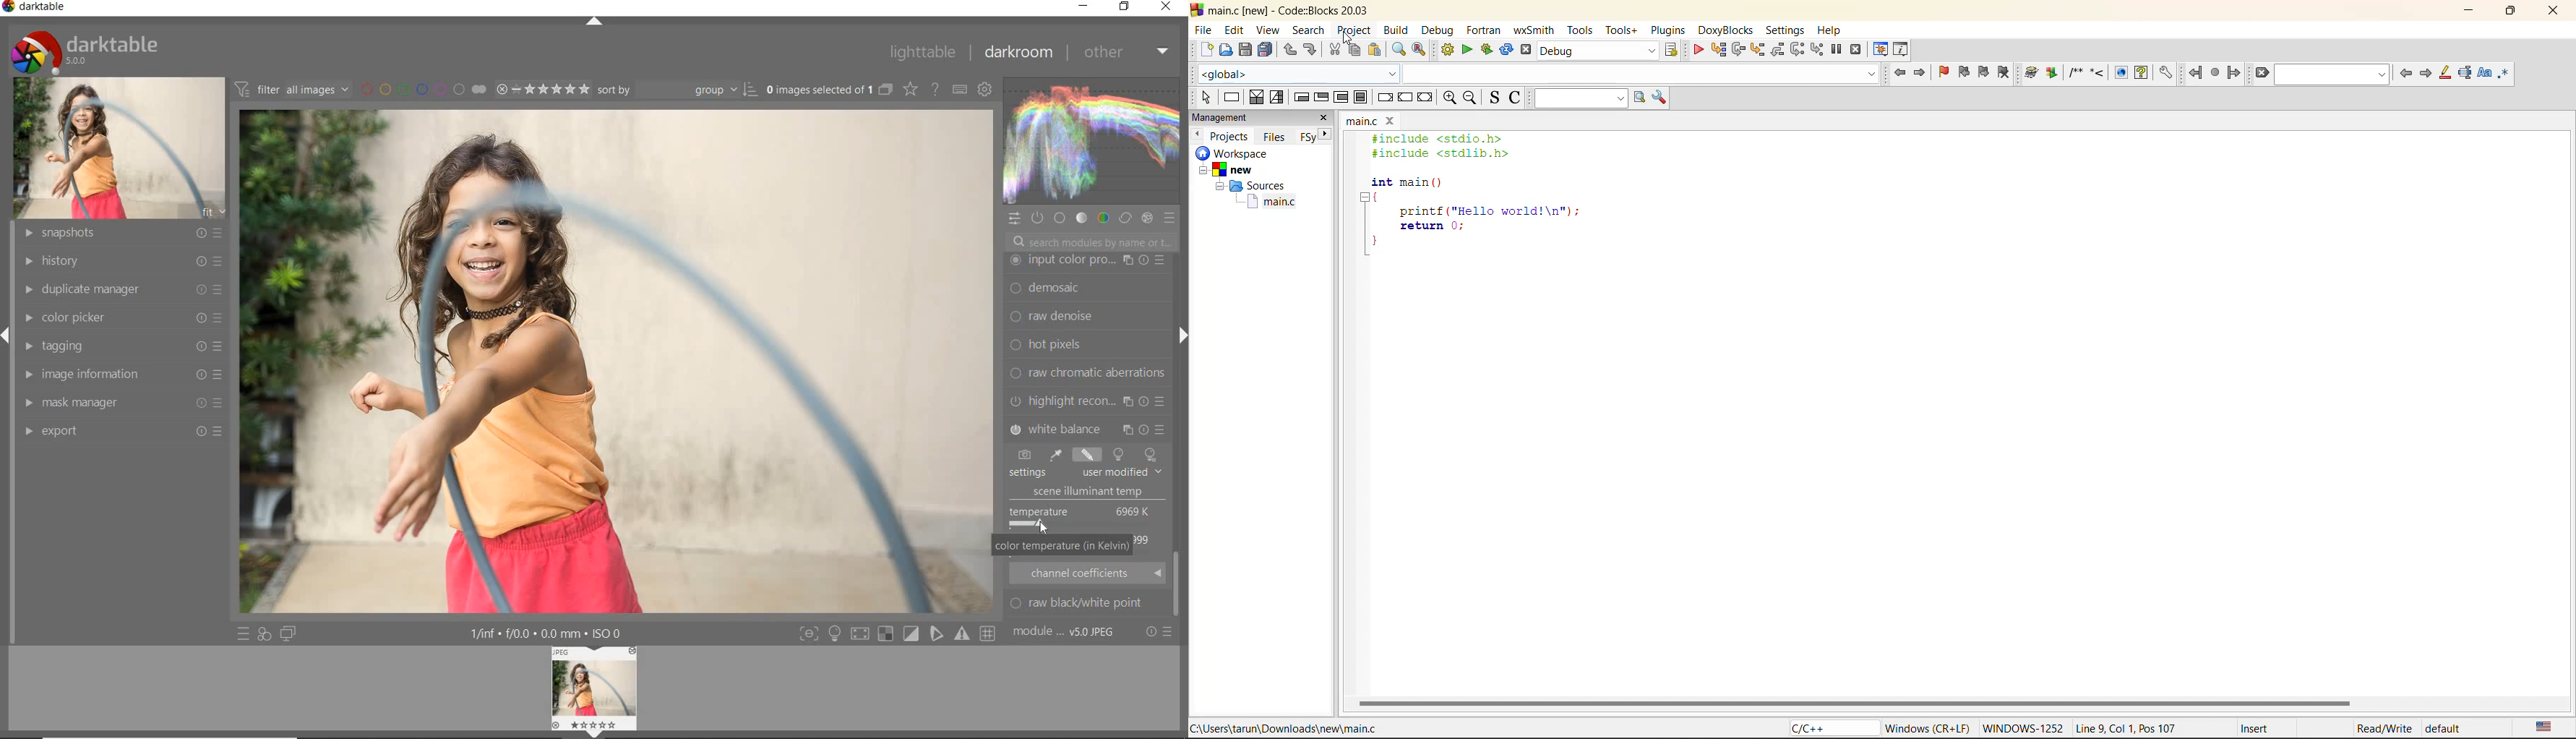 Image resolution: width=2576 pixels, height=756 pixels. Describe the element at coordinates (2096, 72) in the screenshot. I see `Insert a line comment at the current cursor position` at that location.